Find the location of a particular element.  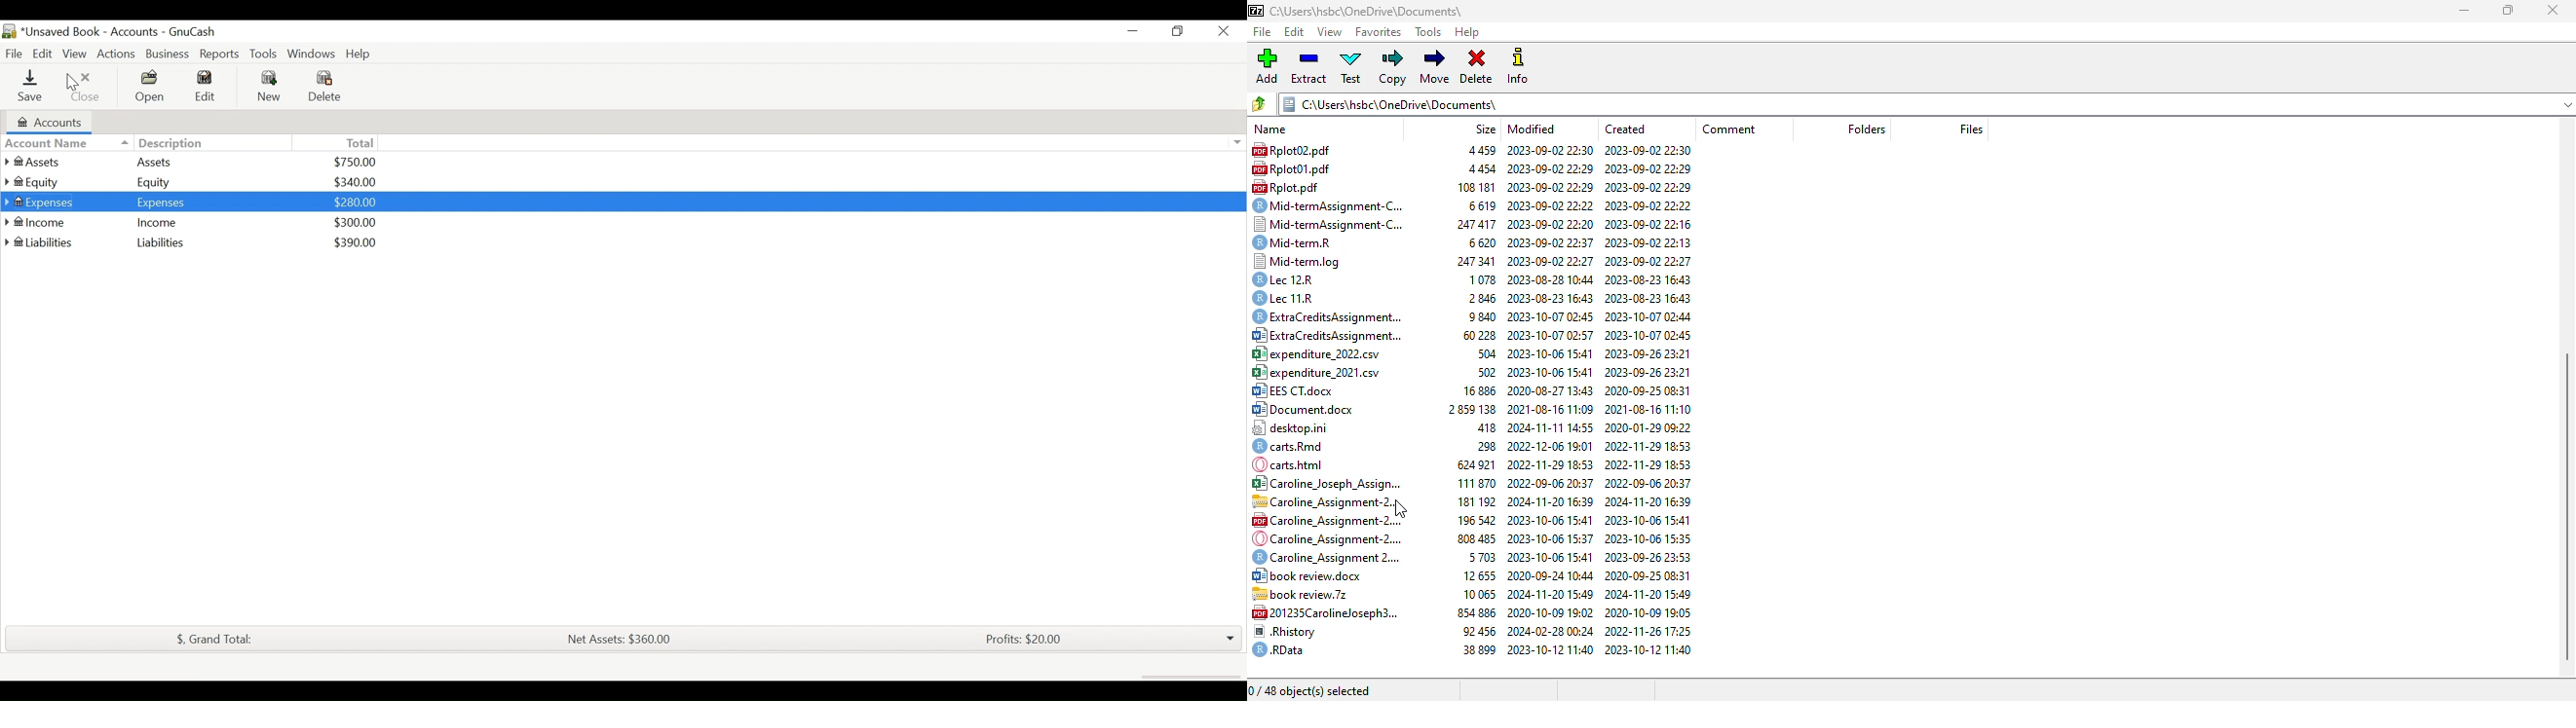

edit is located at coordinates (1295, 32).